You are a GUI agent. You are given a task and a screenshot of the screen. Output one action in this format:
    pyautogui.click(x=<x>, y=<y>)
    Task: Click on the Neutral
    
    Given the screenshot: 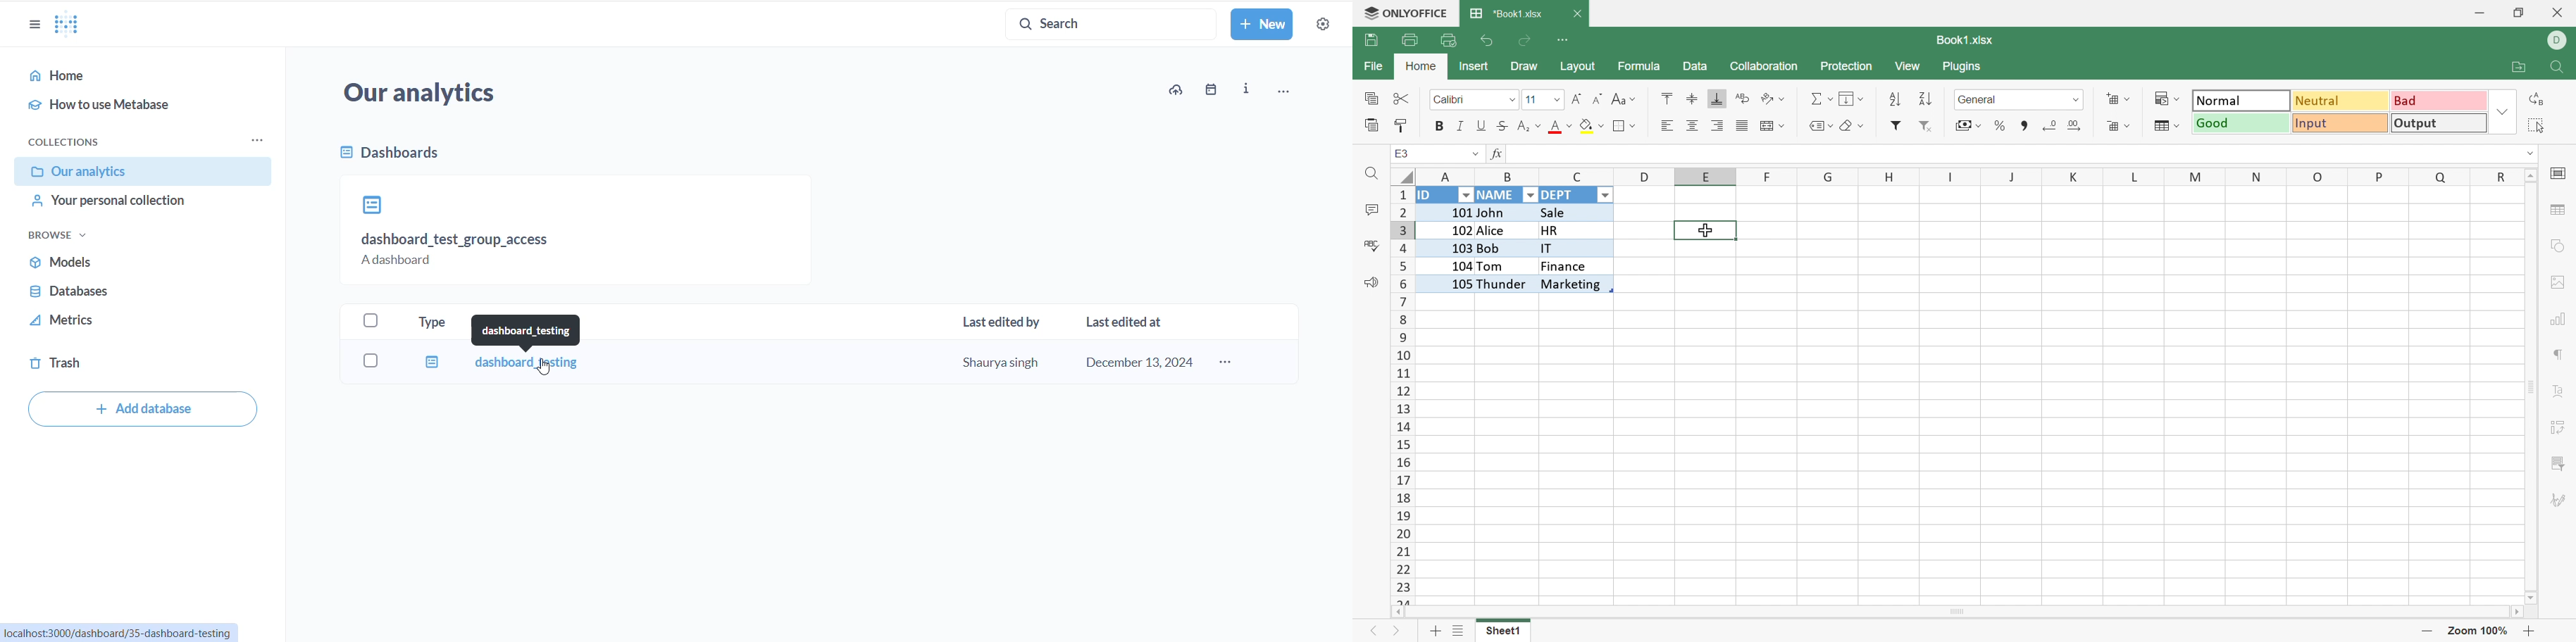 What is the action you would take?
    pyautogui.click(x=2342, y=100)
    